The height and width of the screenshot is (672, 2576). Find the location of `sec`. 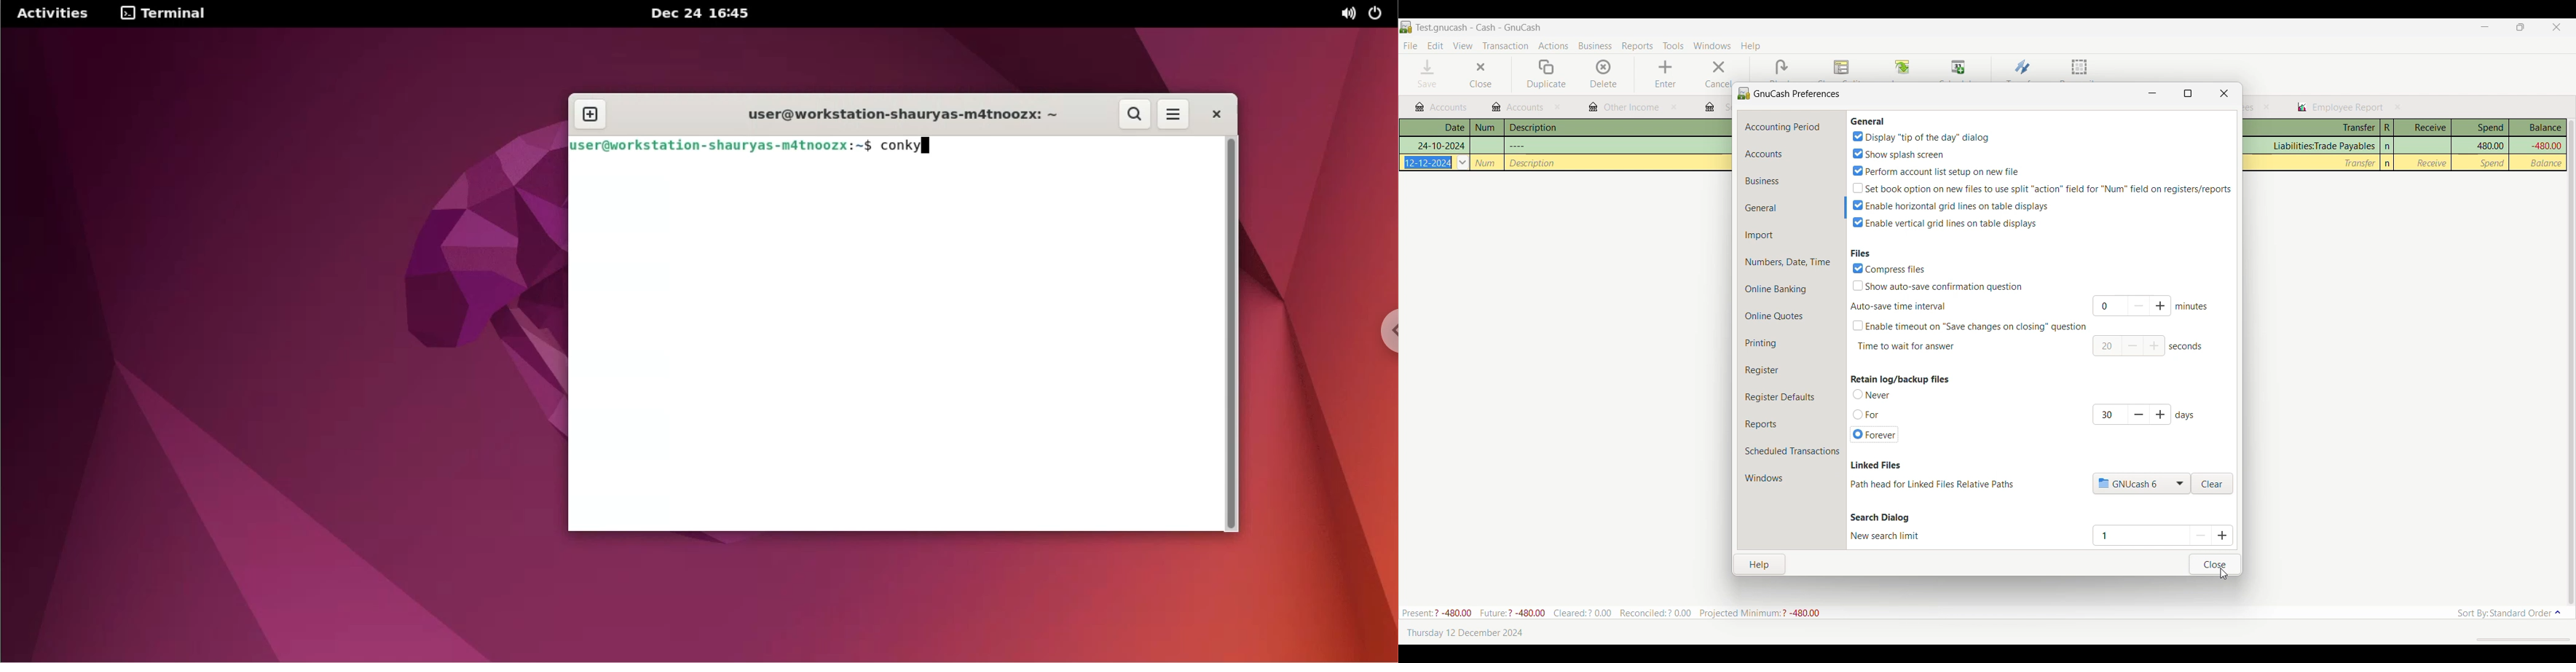

sec is located at coordinates (2188, 346).